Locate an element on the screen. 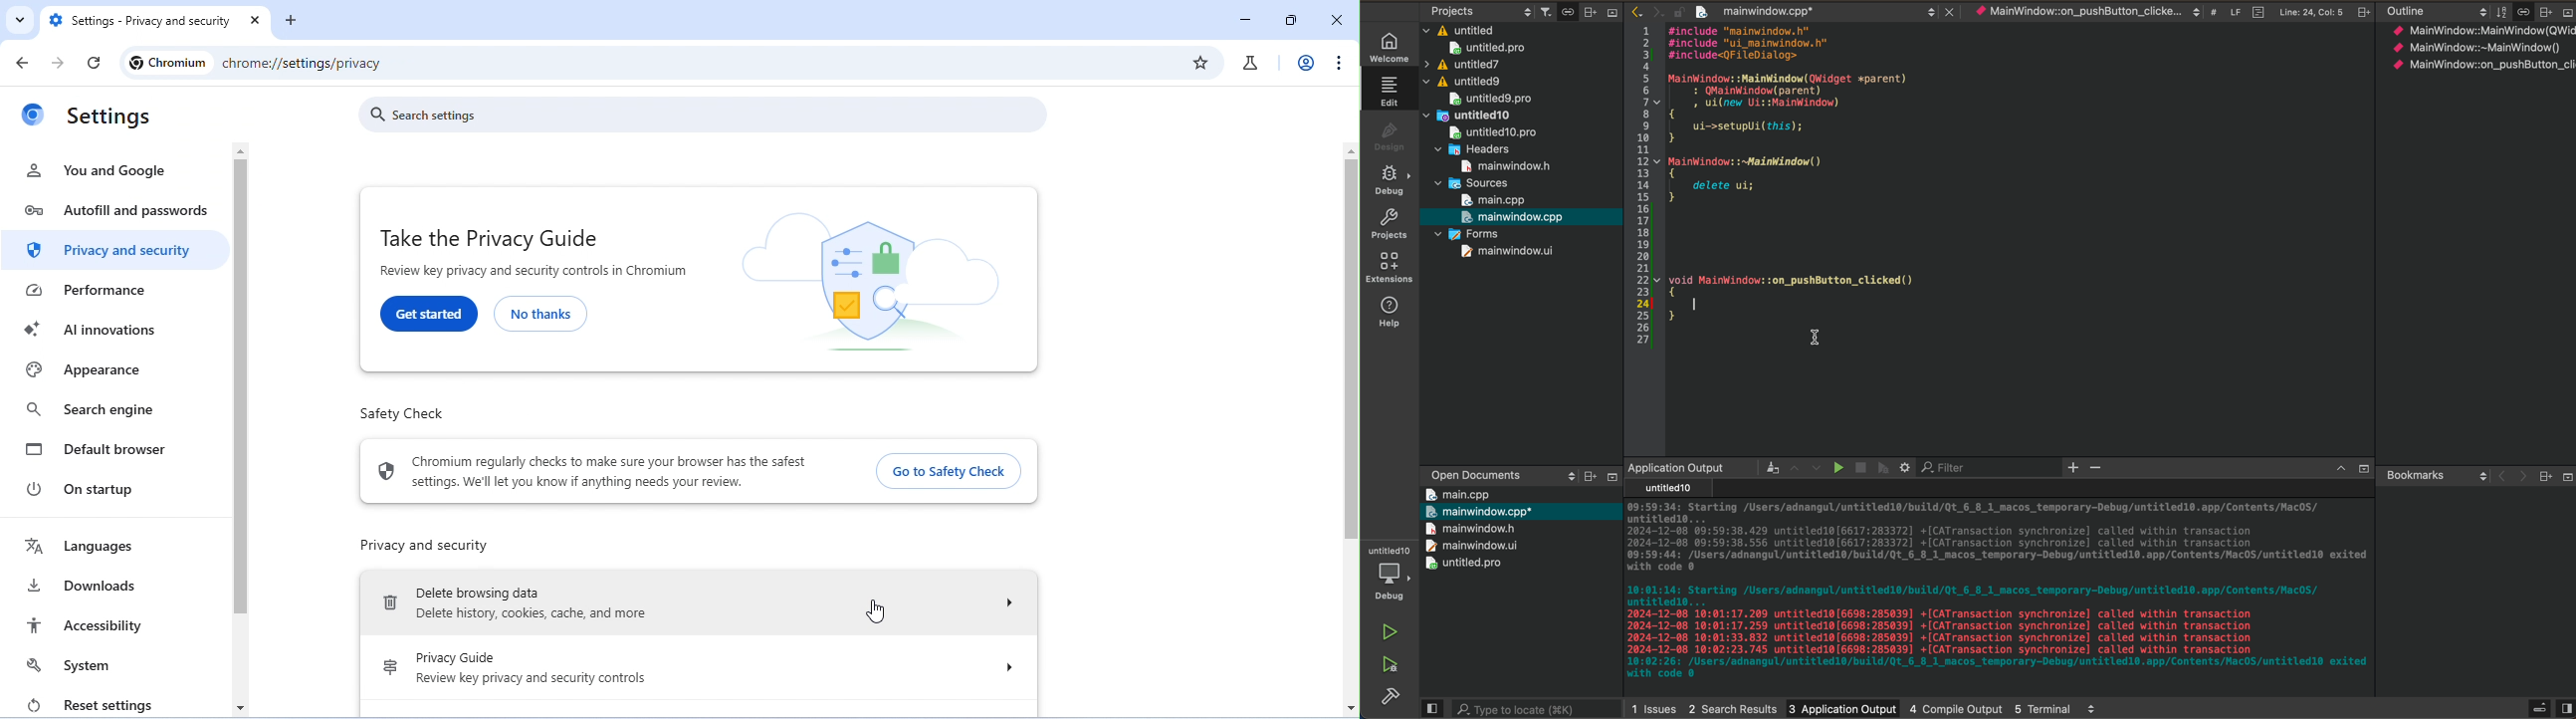  Open Documents is located at coordinates (1468, 471).